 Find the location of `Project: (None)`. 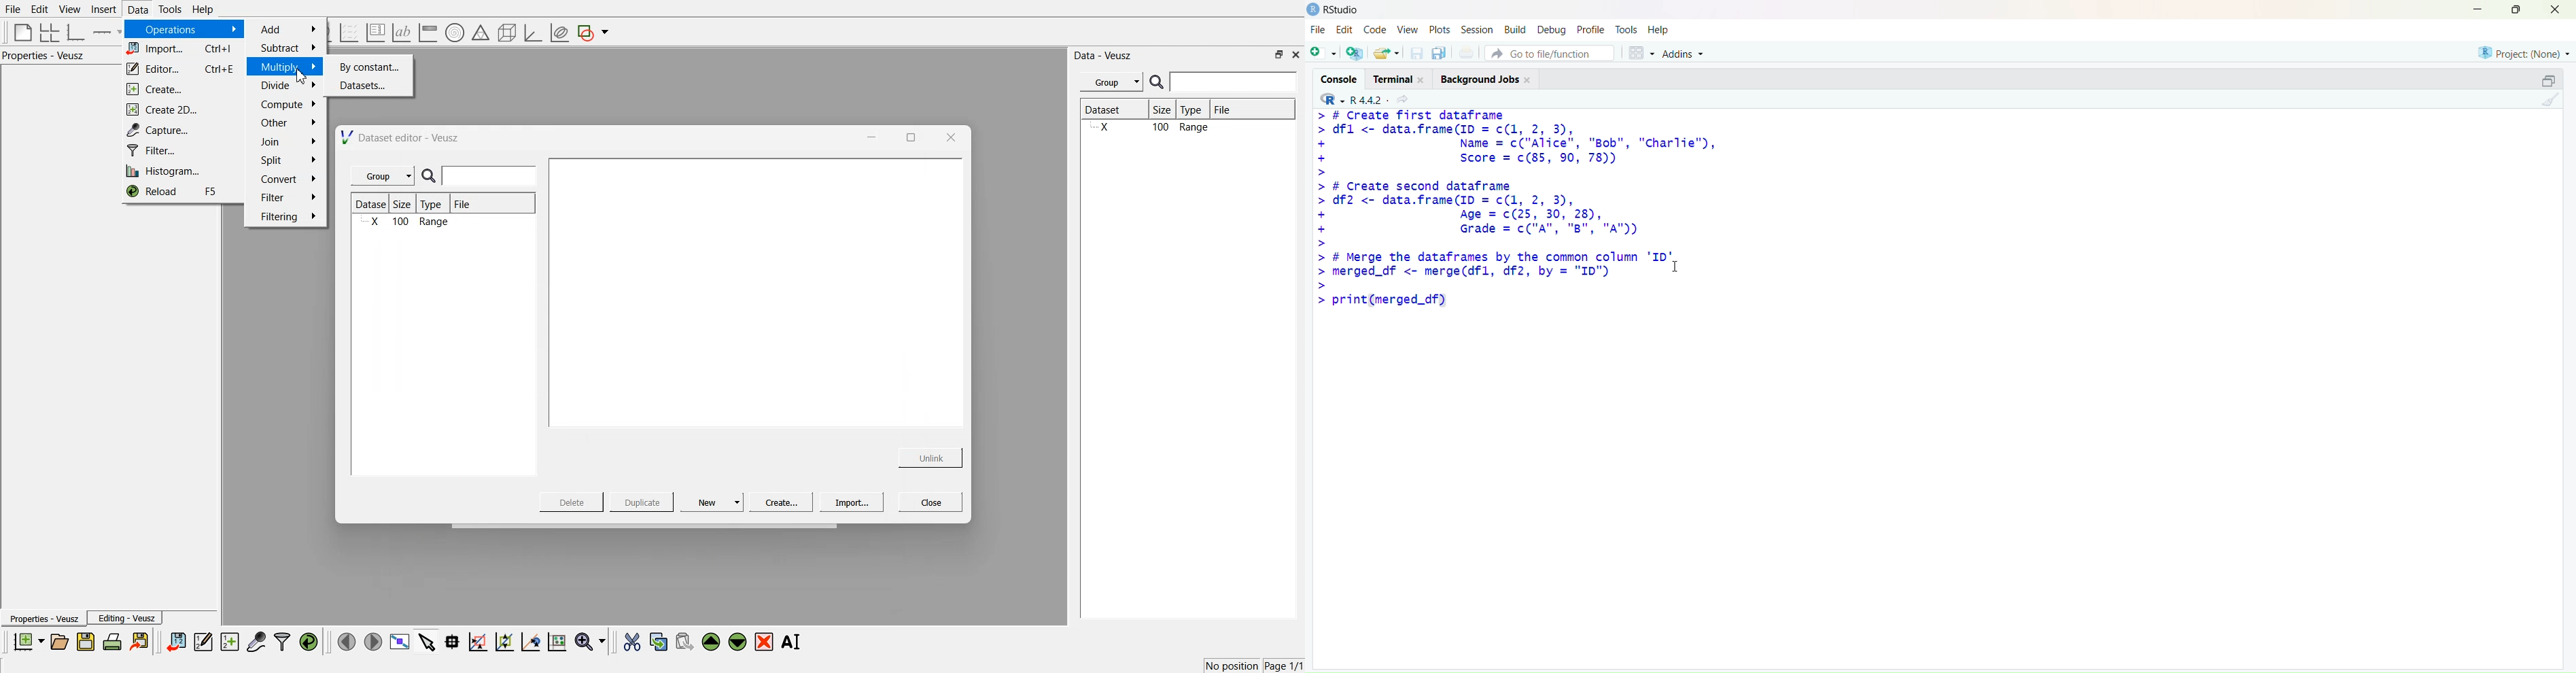

Project: (None) is located at coordinates (2525, 52).